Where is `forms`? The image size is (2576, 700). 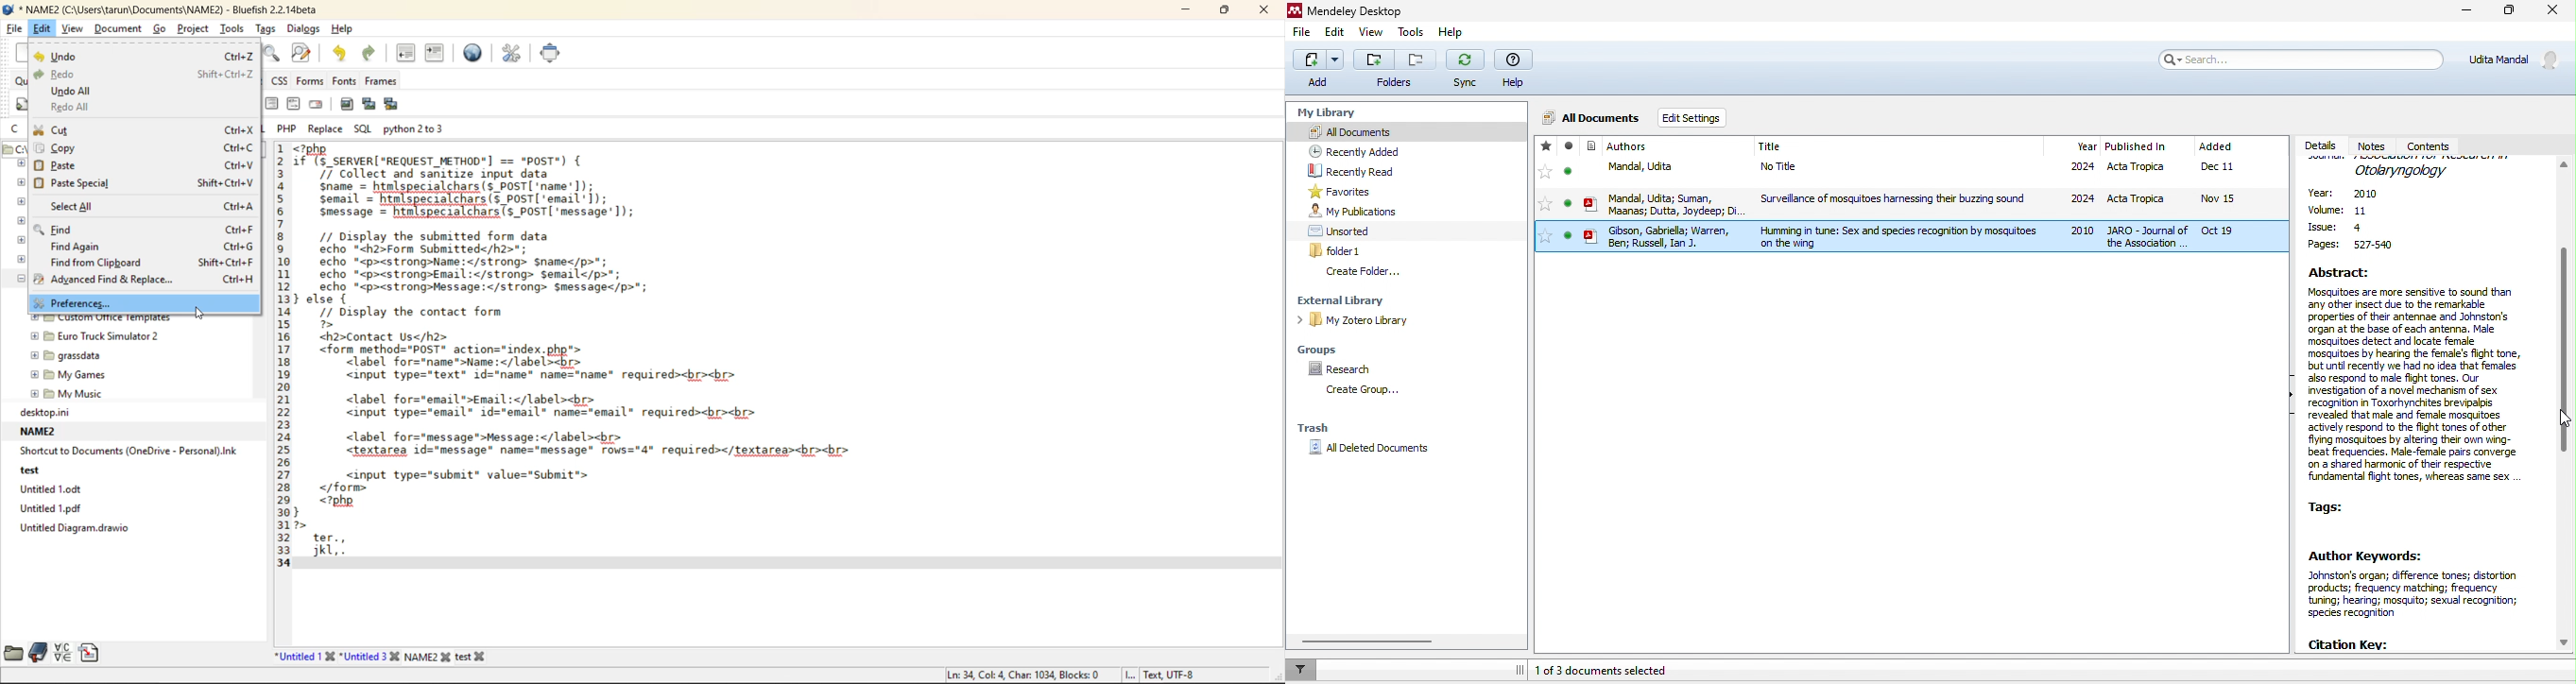 forms is located at coordinates (311, 81).